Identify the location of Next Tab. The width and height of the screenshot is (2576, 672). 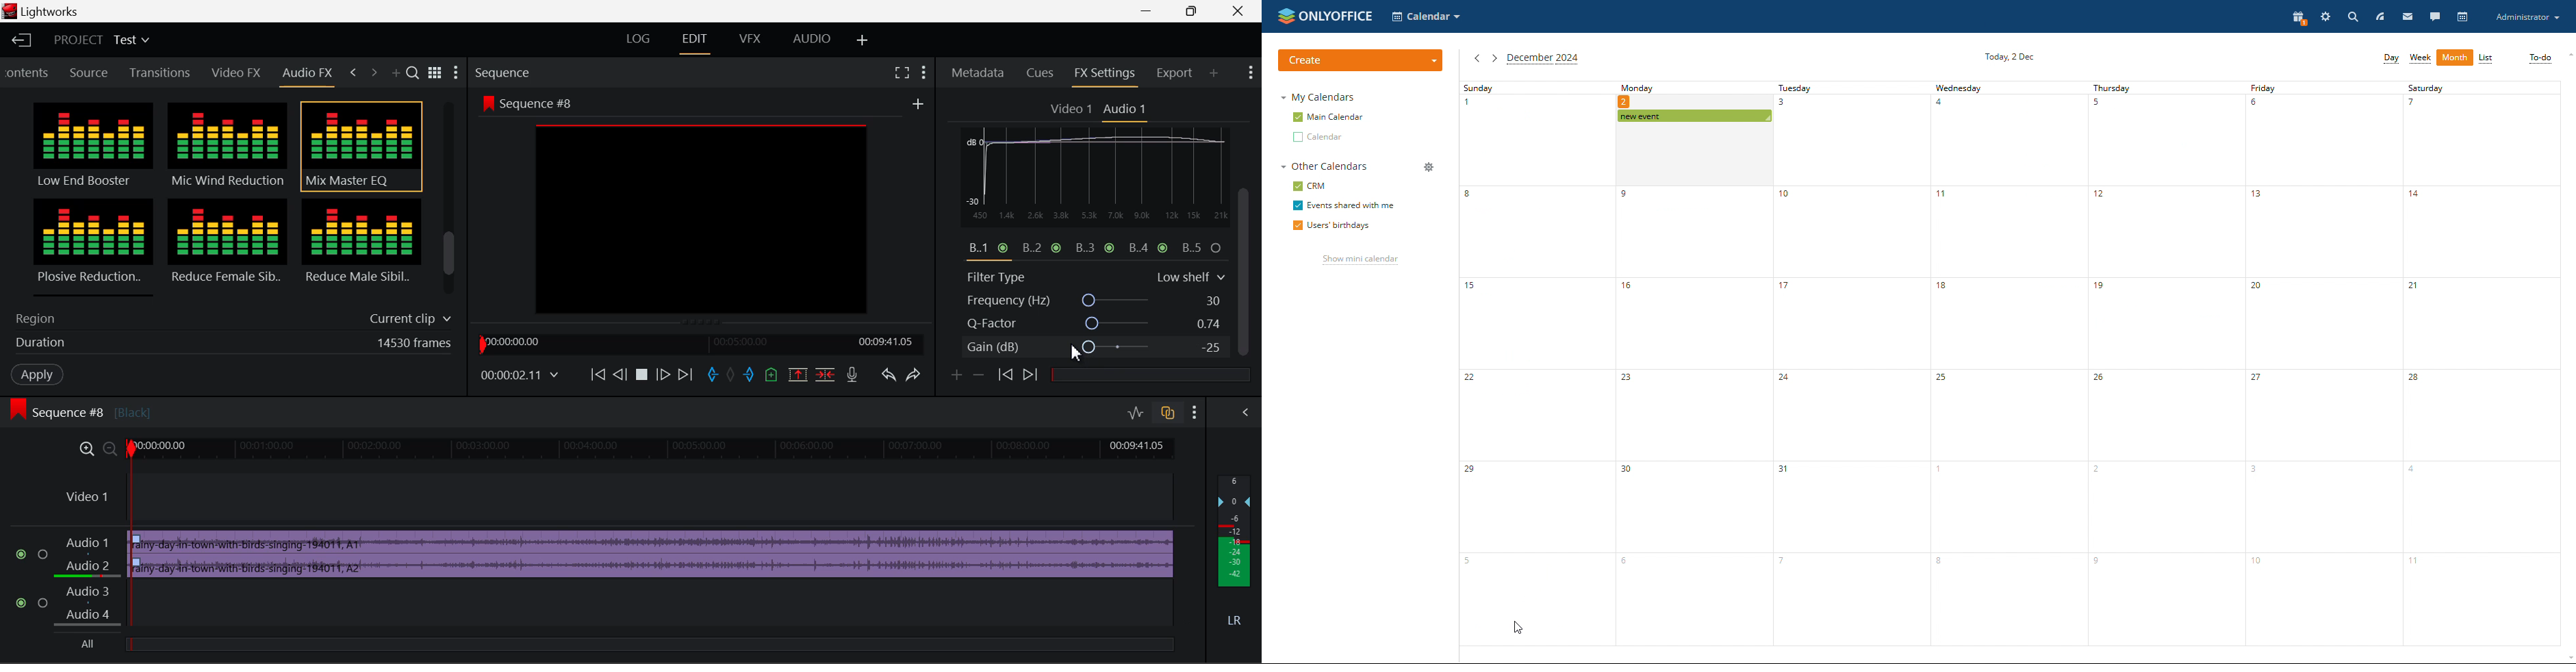
(373, 71).